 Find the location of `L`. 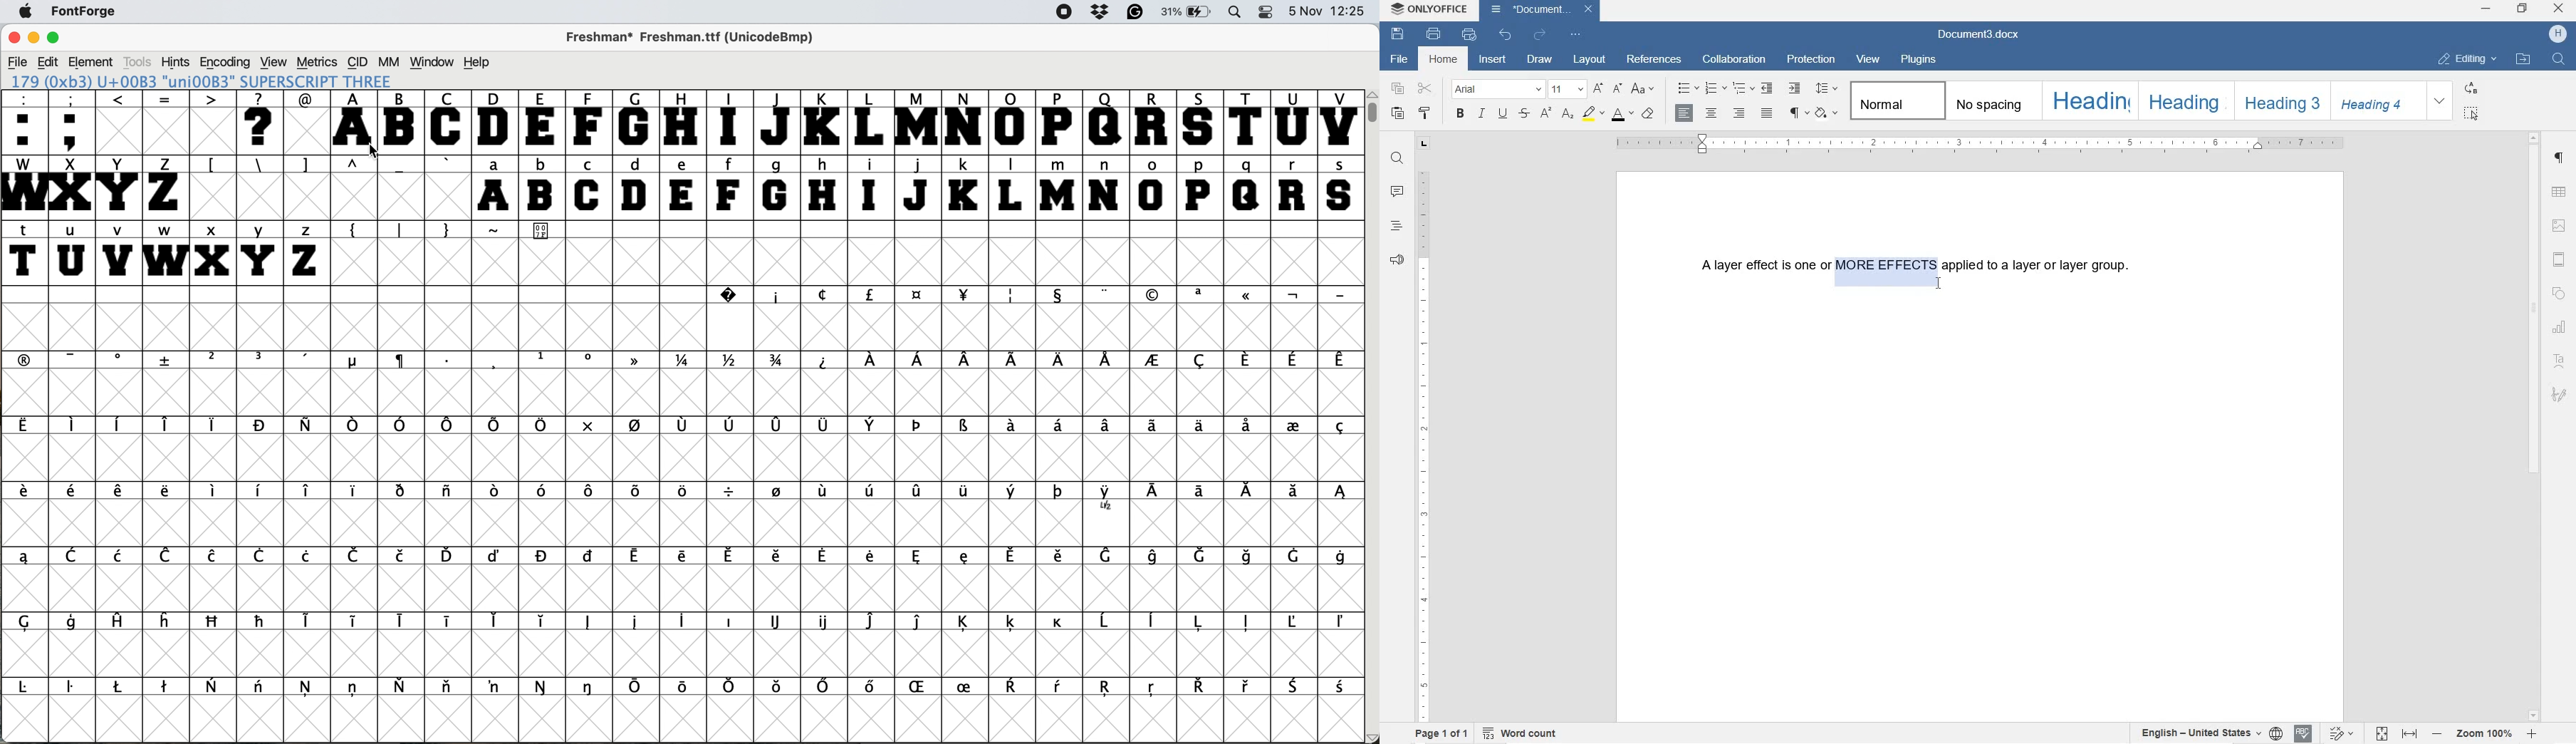

L is located at coordinates (870, 121).